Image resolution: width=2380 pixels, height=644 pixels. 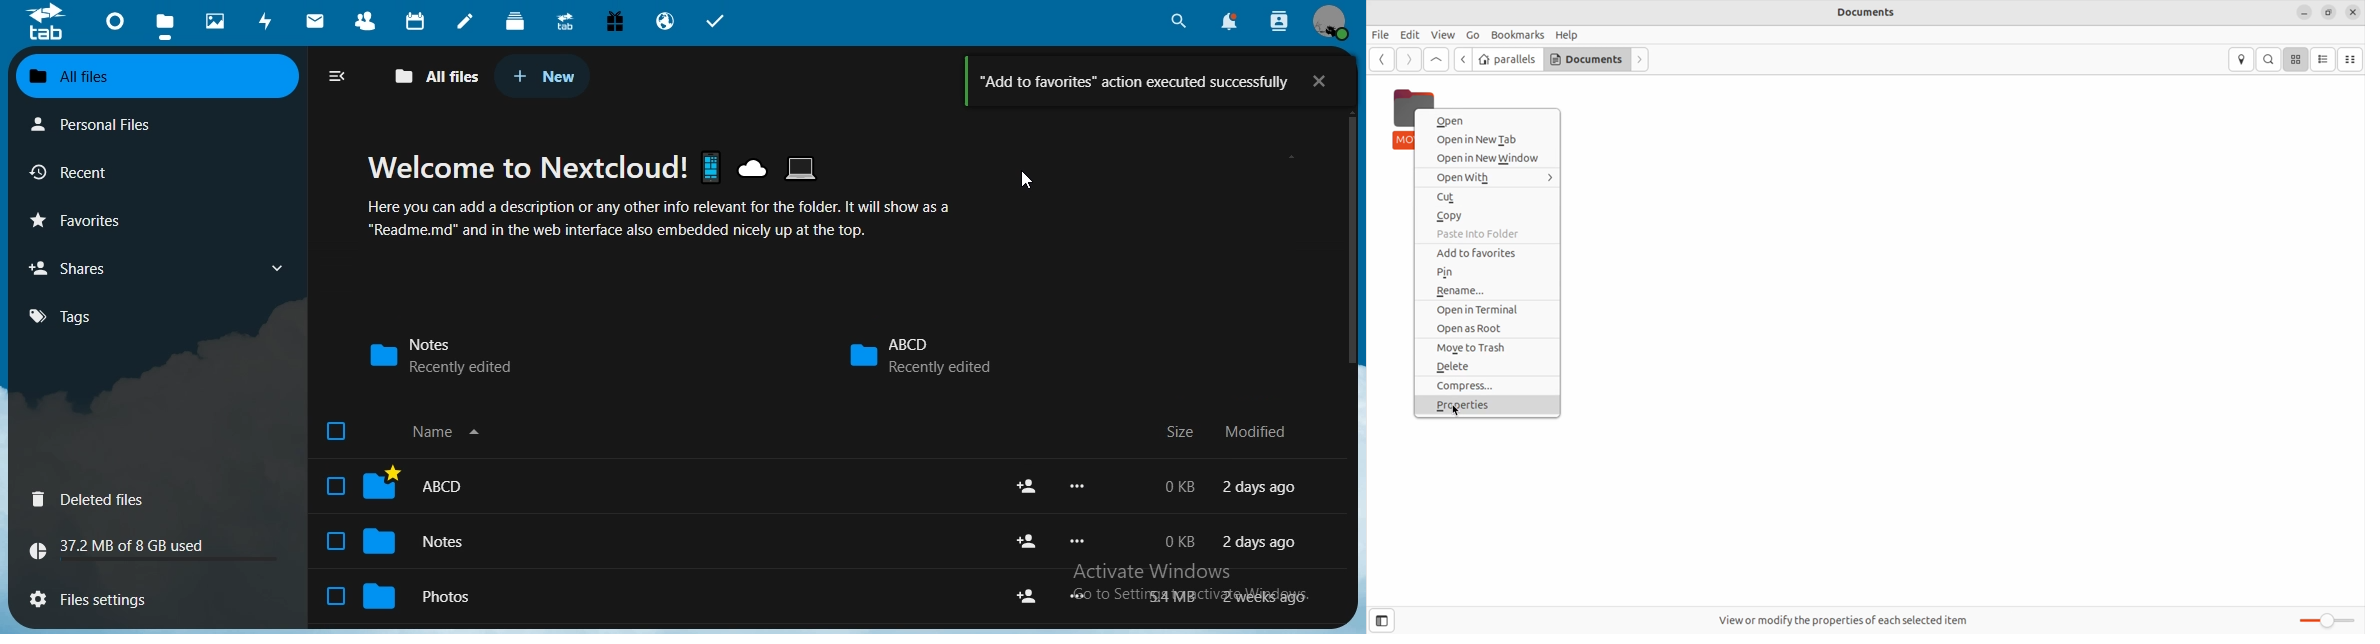 What do you see at coordinates (1183, 432) in the screenshot?
I see `size` at bounding box center [1183, 432].